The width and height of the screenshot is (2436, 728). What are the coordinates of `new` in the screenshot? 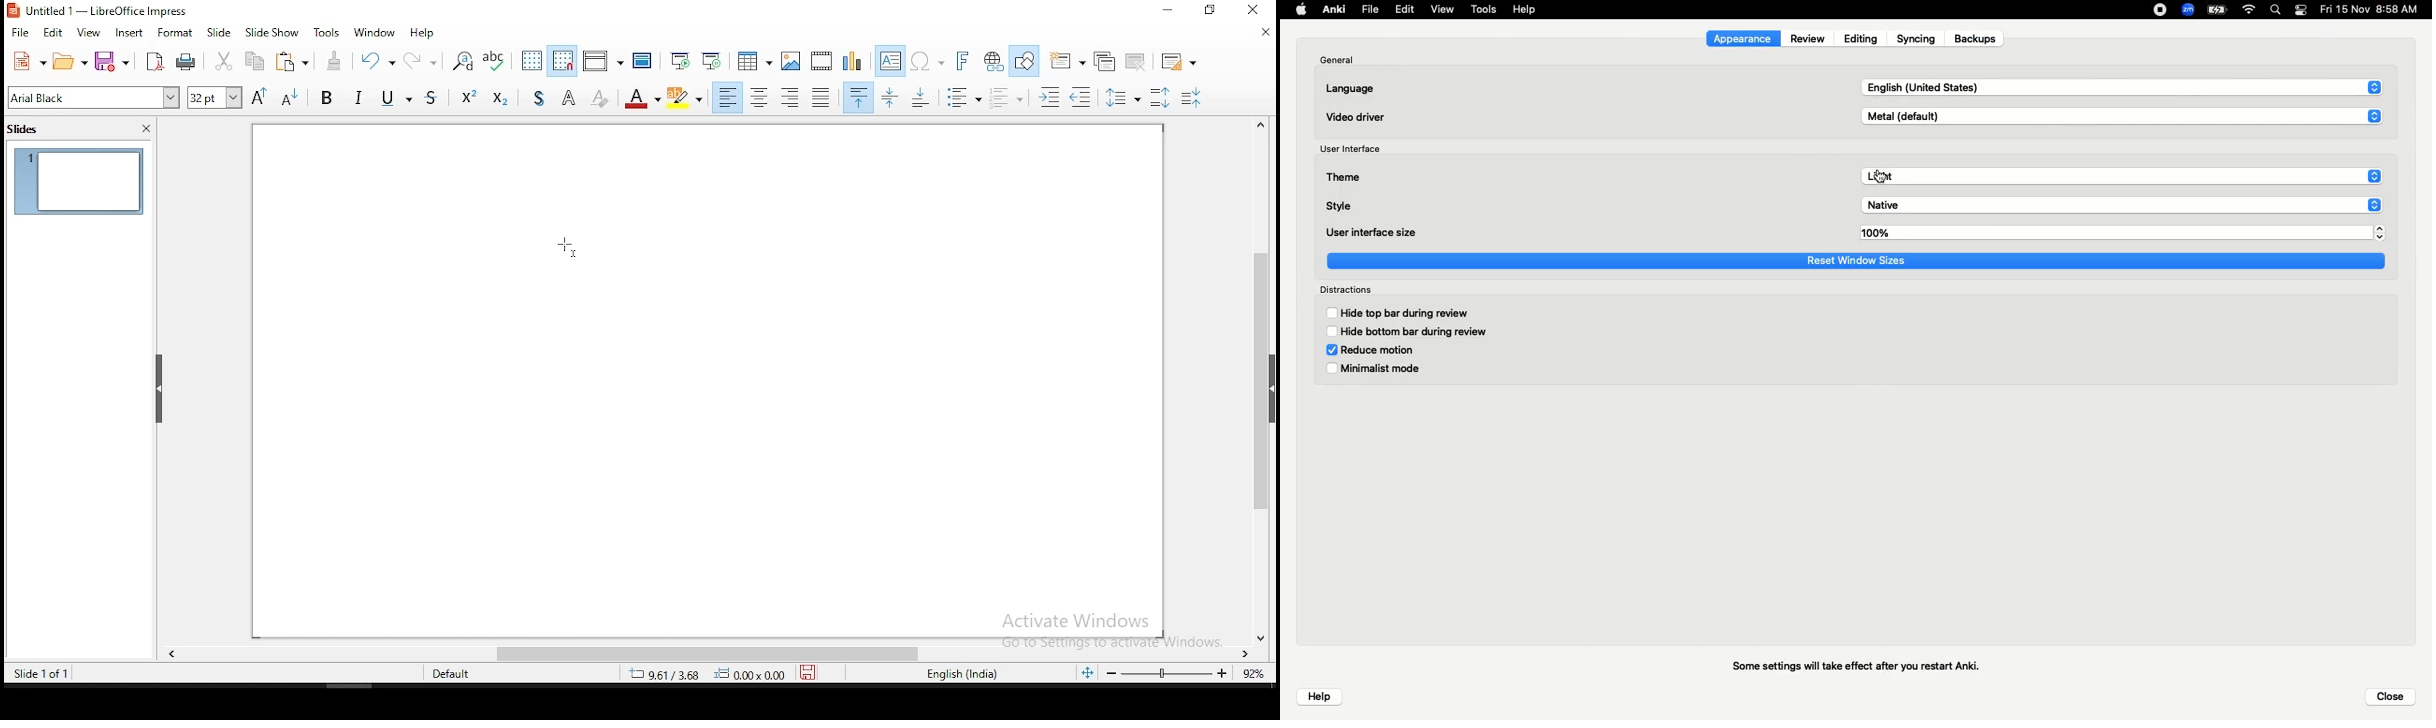 It's located at (28, 61).